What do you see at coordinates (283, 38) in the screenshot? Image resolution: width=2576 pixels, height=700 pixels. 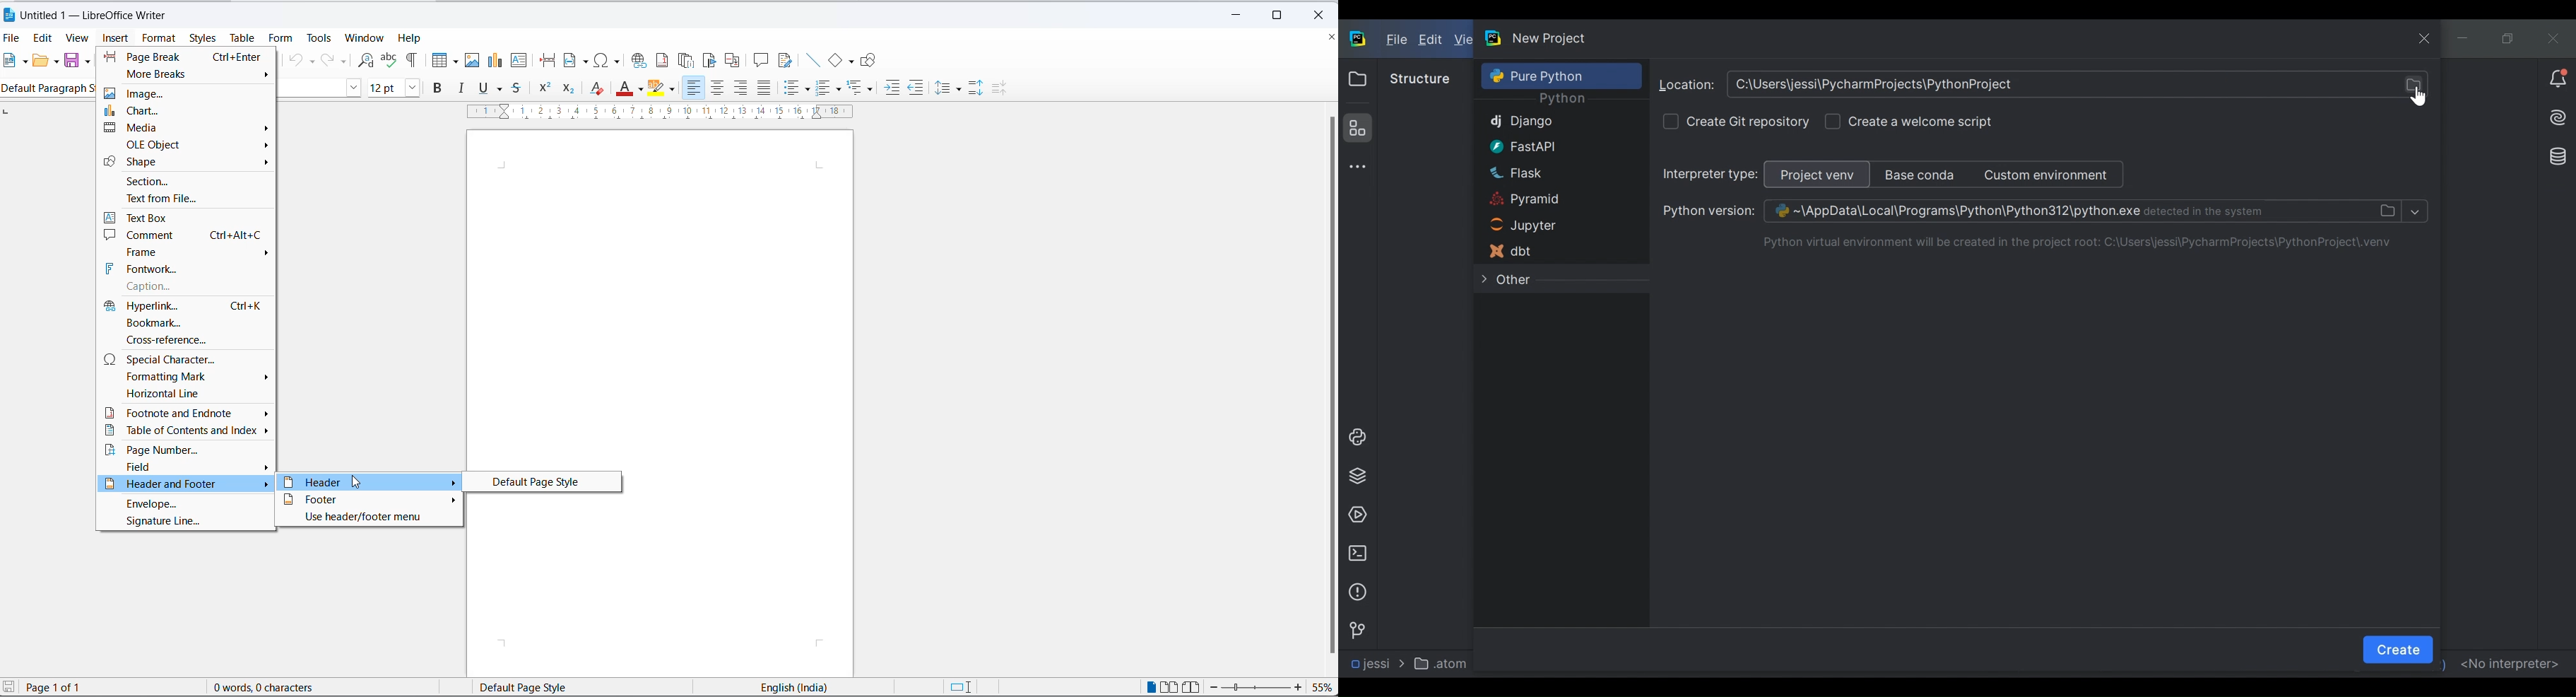 I see `form` at bounding box center [283, 38].